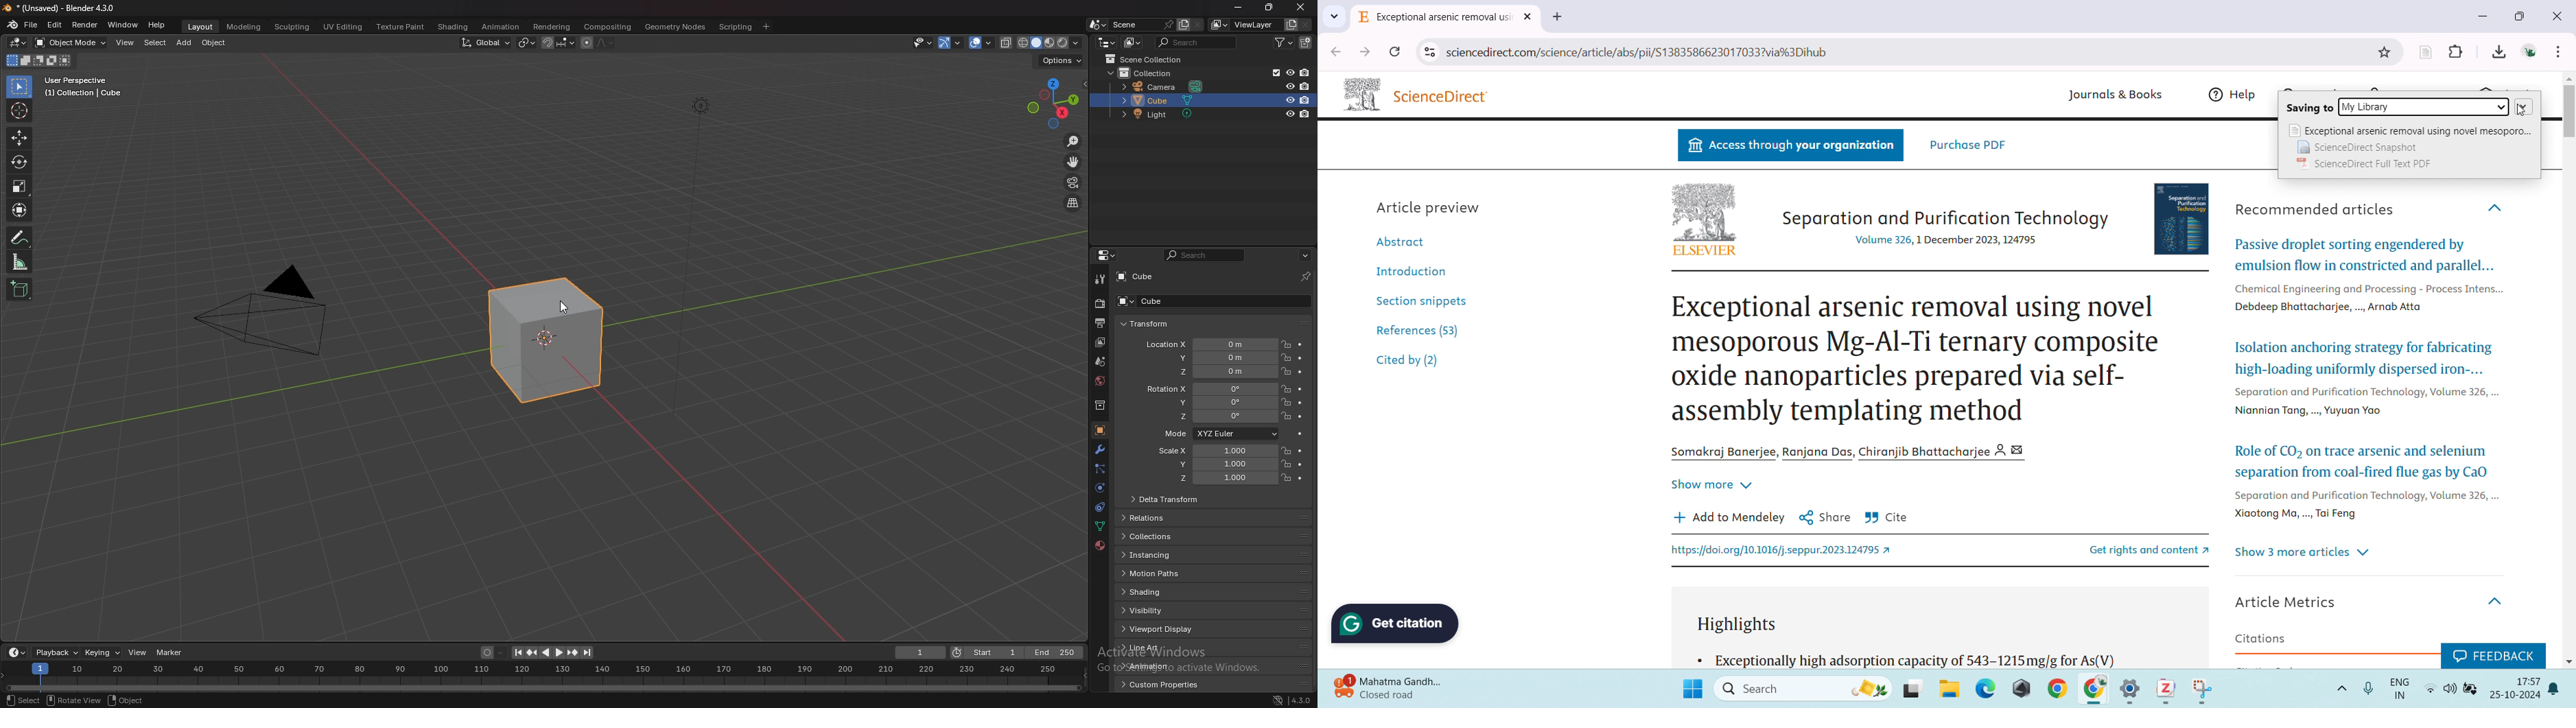  Describe the element at coordinates (2359, 147) in the screenshot. I see `ScienceDirect Snapshot` at that location.